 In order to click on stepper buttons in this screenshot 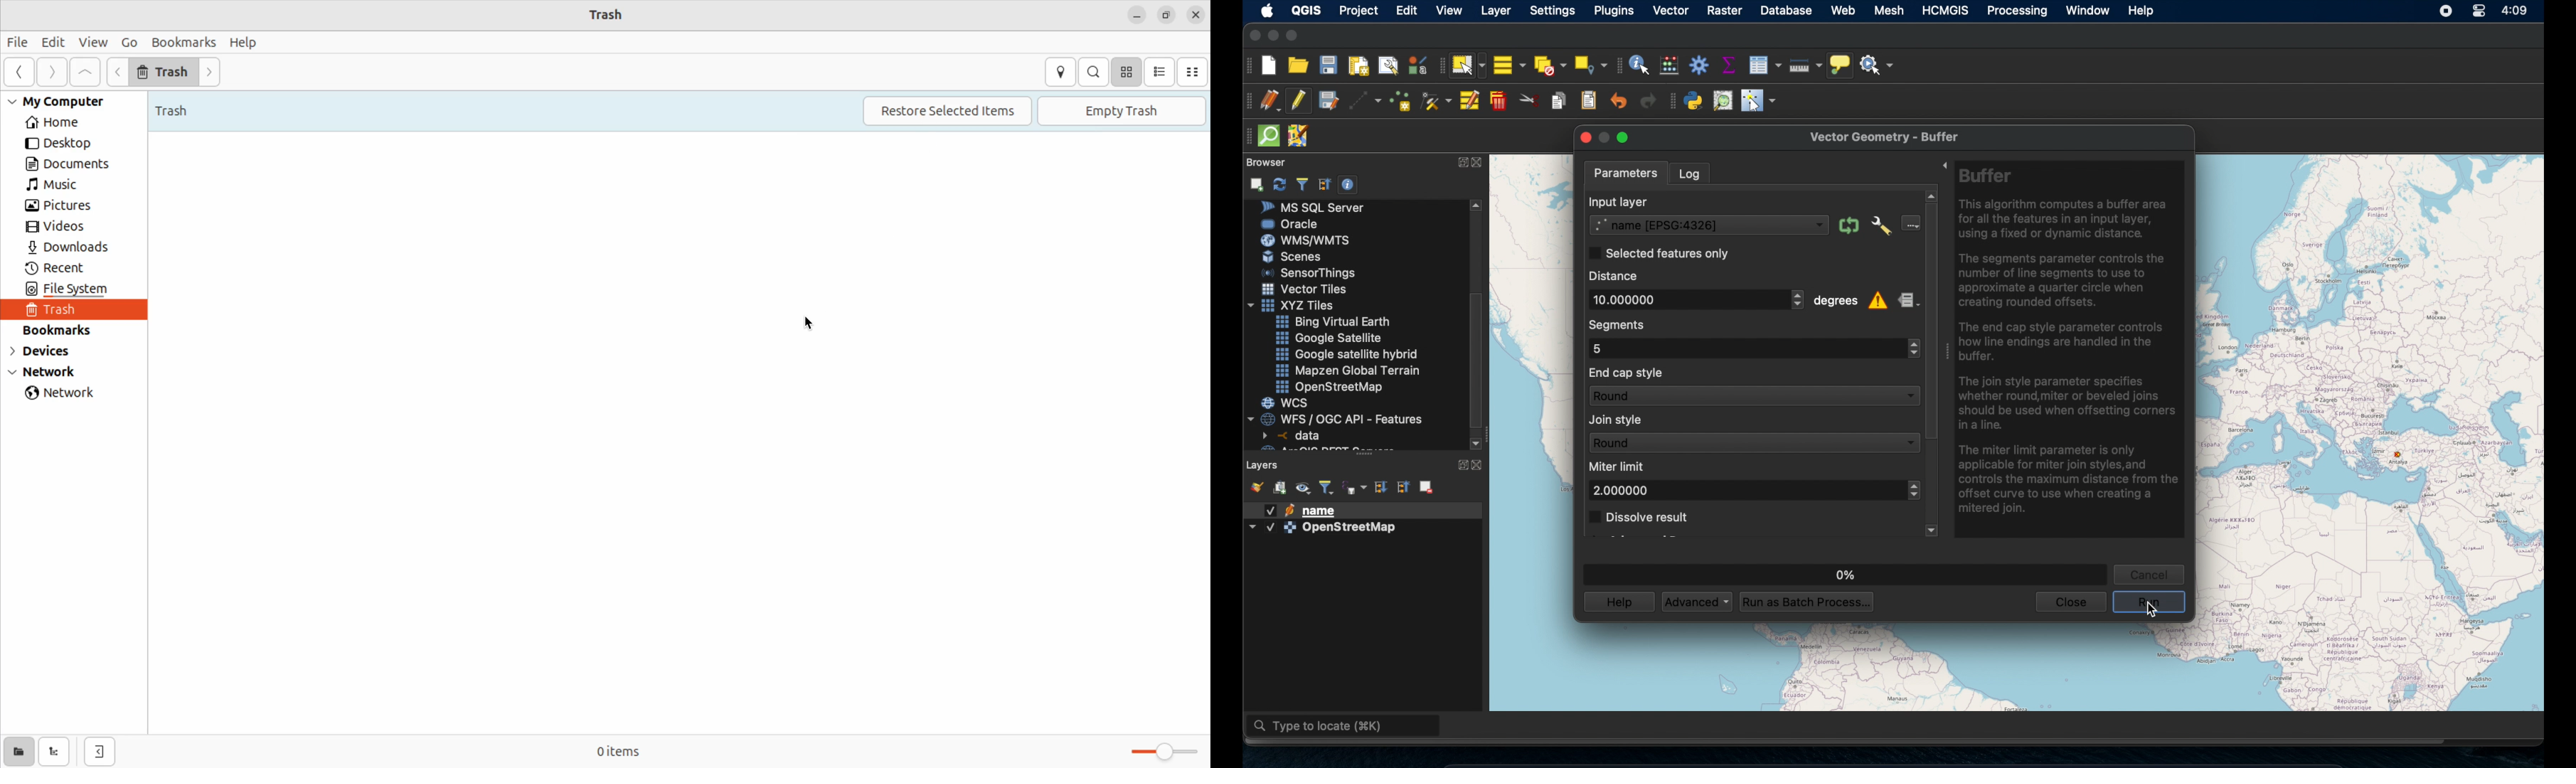, I will do `click(1796, 299)`.